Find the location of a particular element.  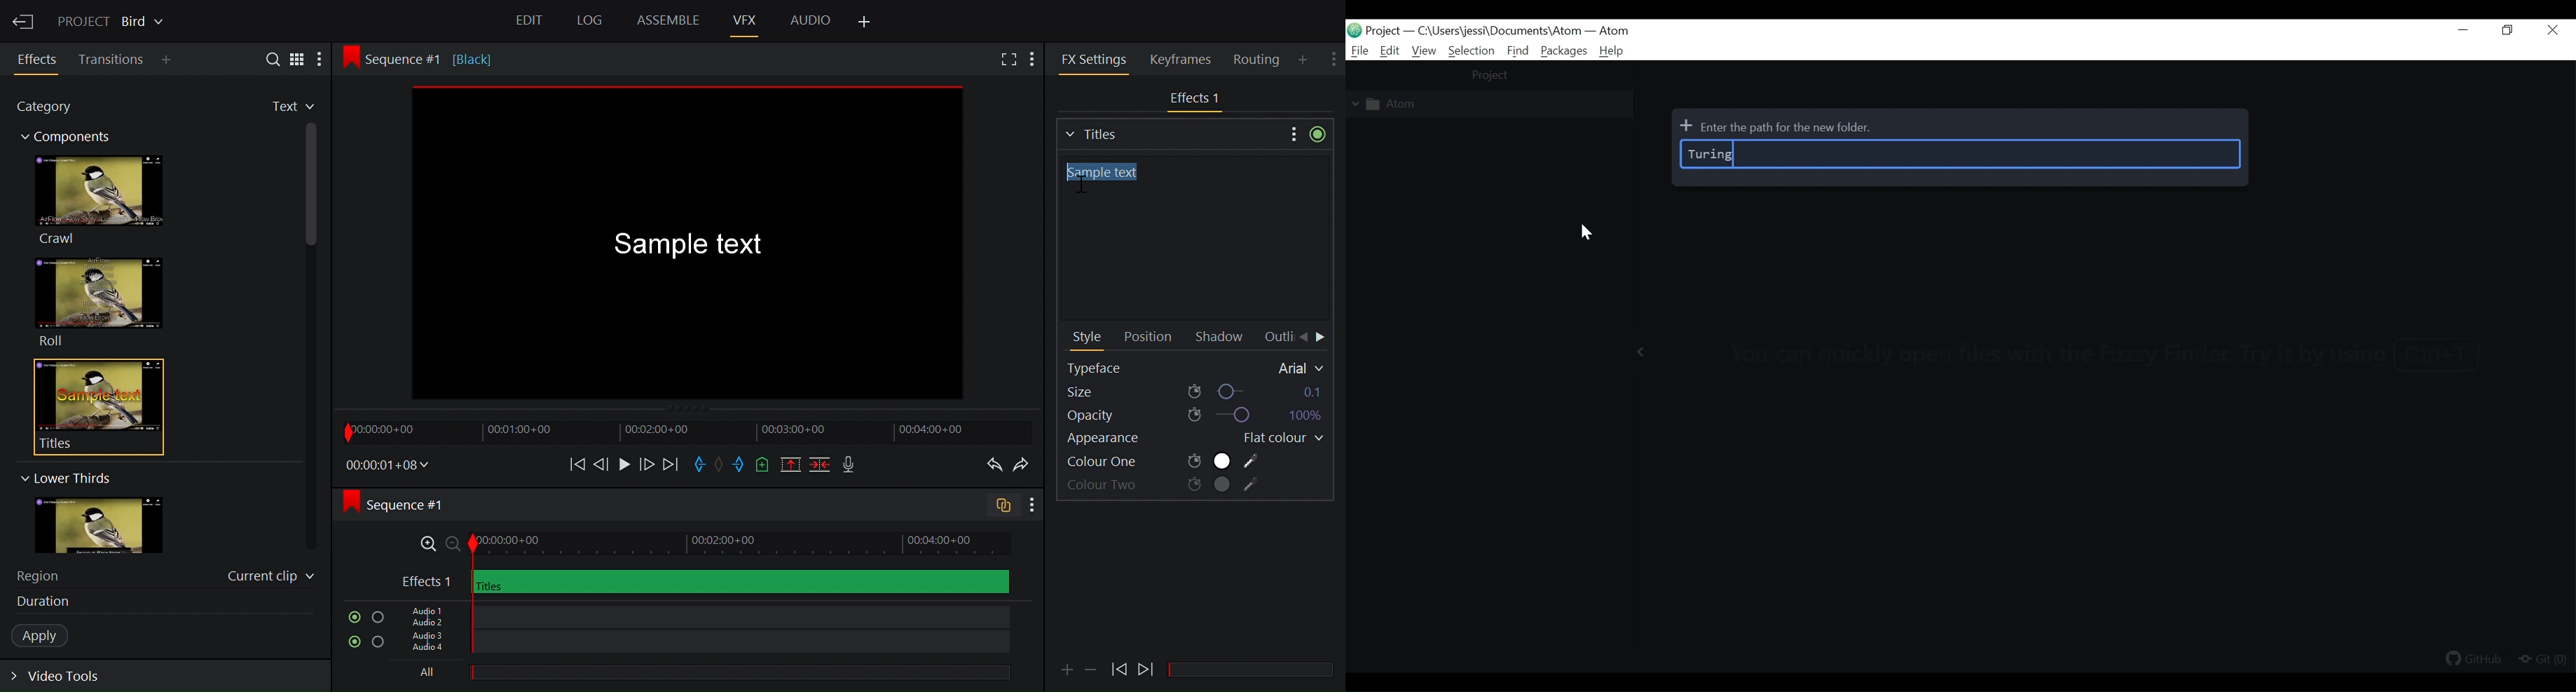

Titles is located at coordinates (90, 406).